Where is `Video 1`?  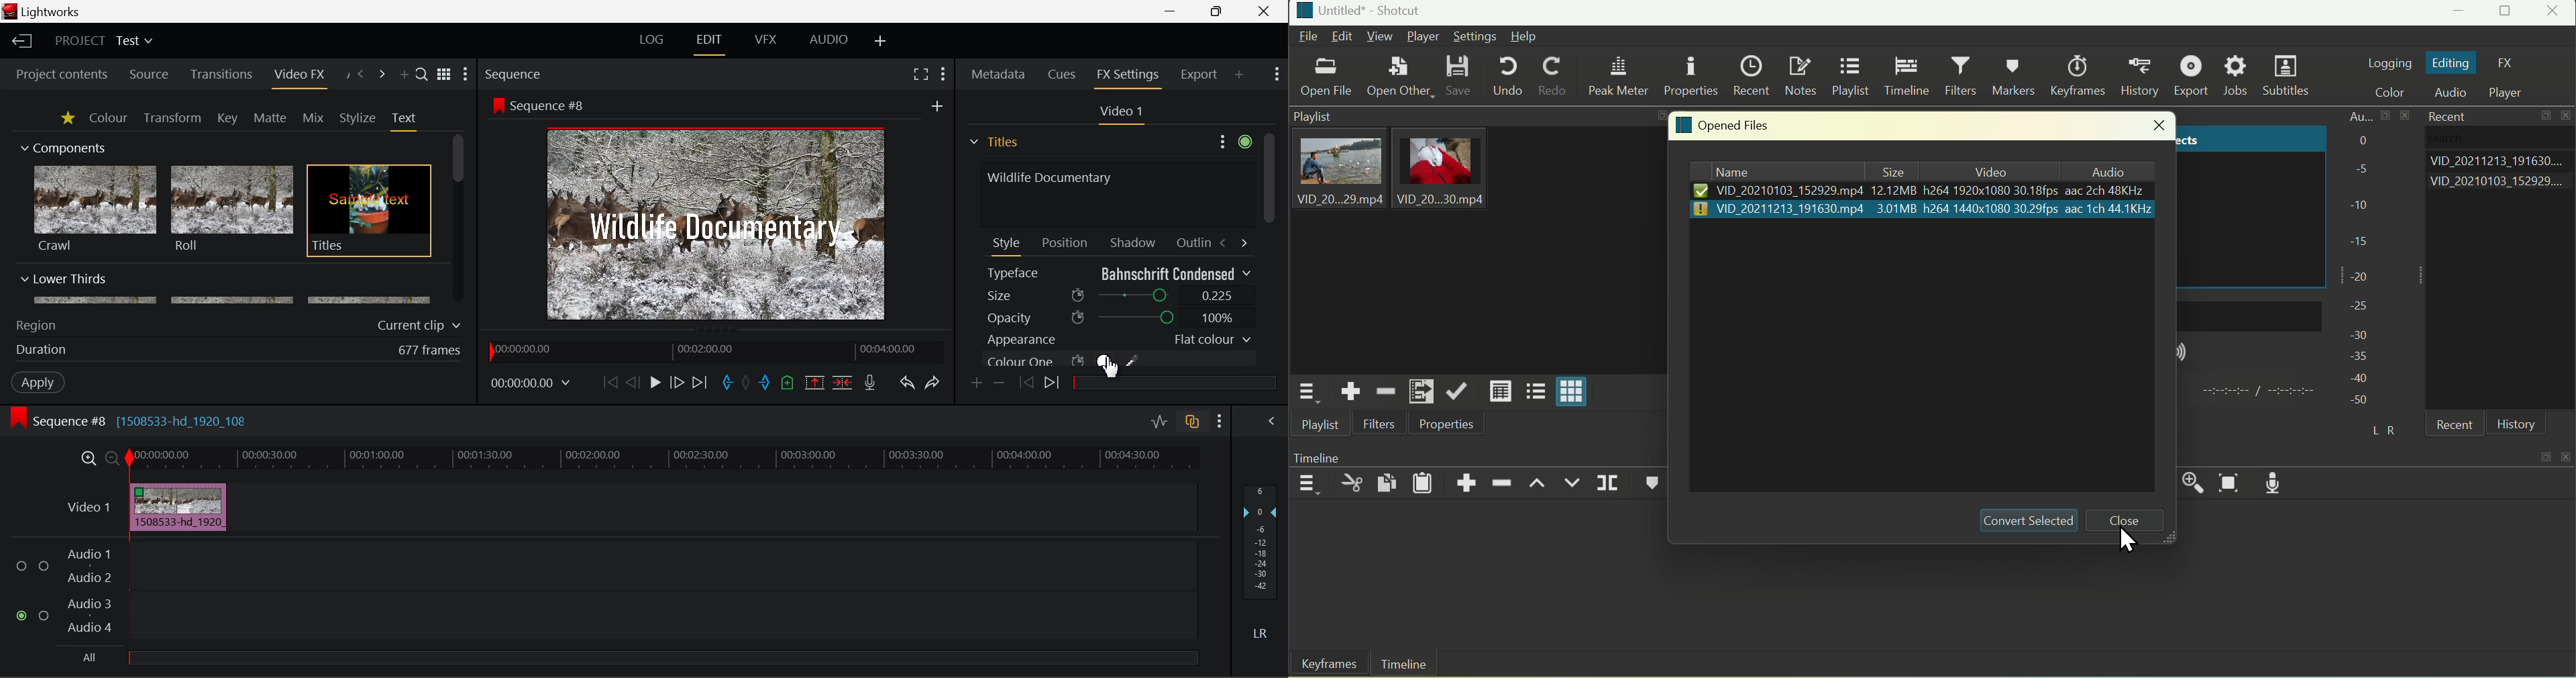
Video 1 is located at coordinates (91, 507).